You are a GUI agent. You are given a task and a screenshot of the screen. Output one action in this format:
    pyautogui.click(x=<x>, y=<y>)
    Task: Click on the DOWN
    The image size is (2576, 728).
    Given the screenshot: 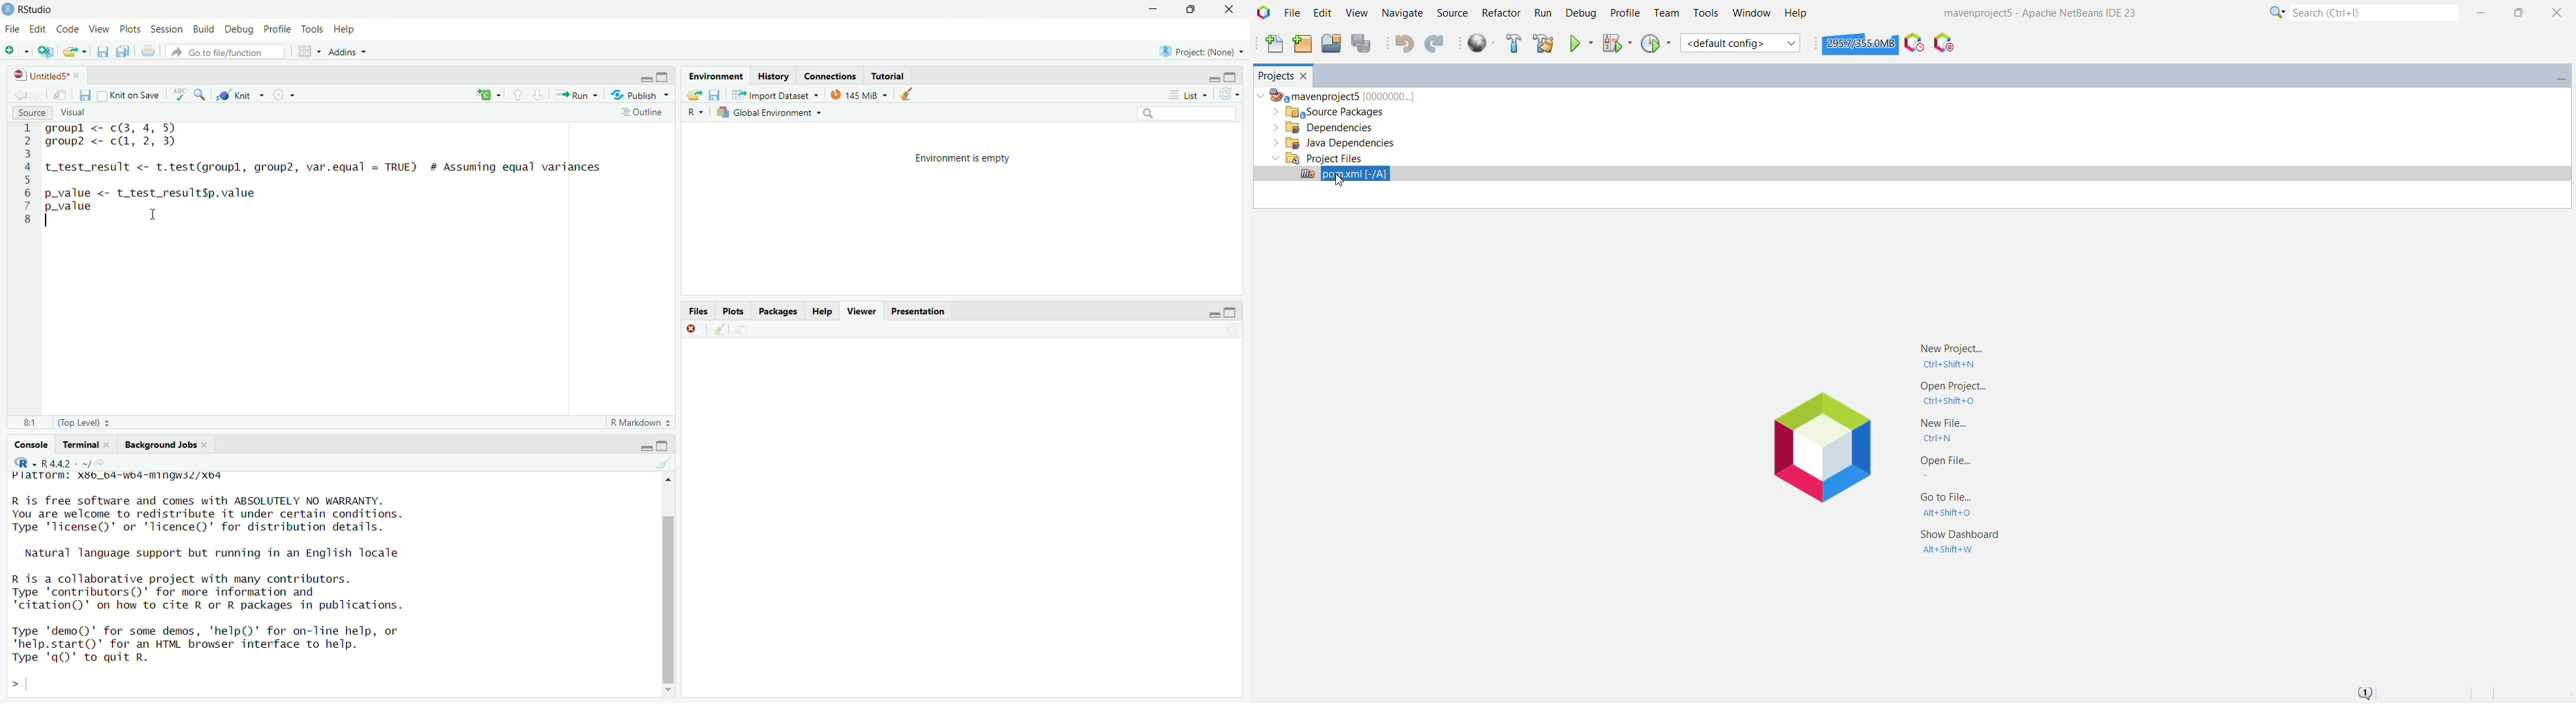 What is the action you would take?
    pyautogui.click(x=1190, y=9)
    